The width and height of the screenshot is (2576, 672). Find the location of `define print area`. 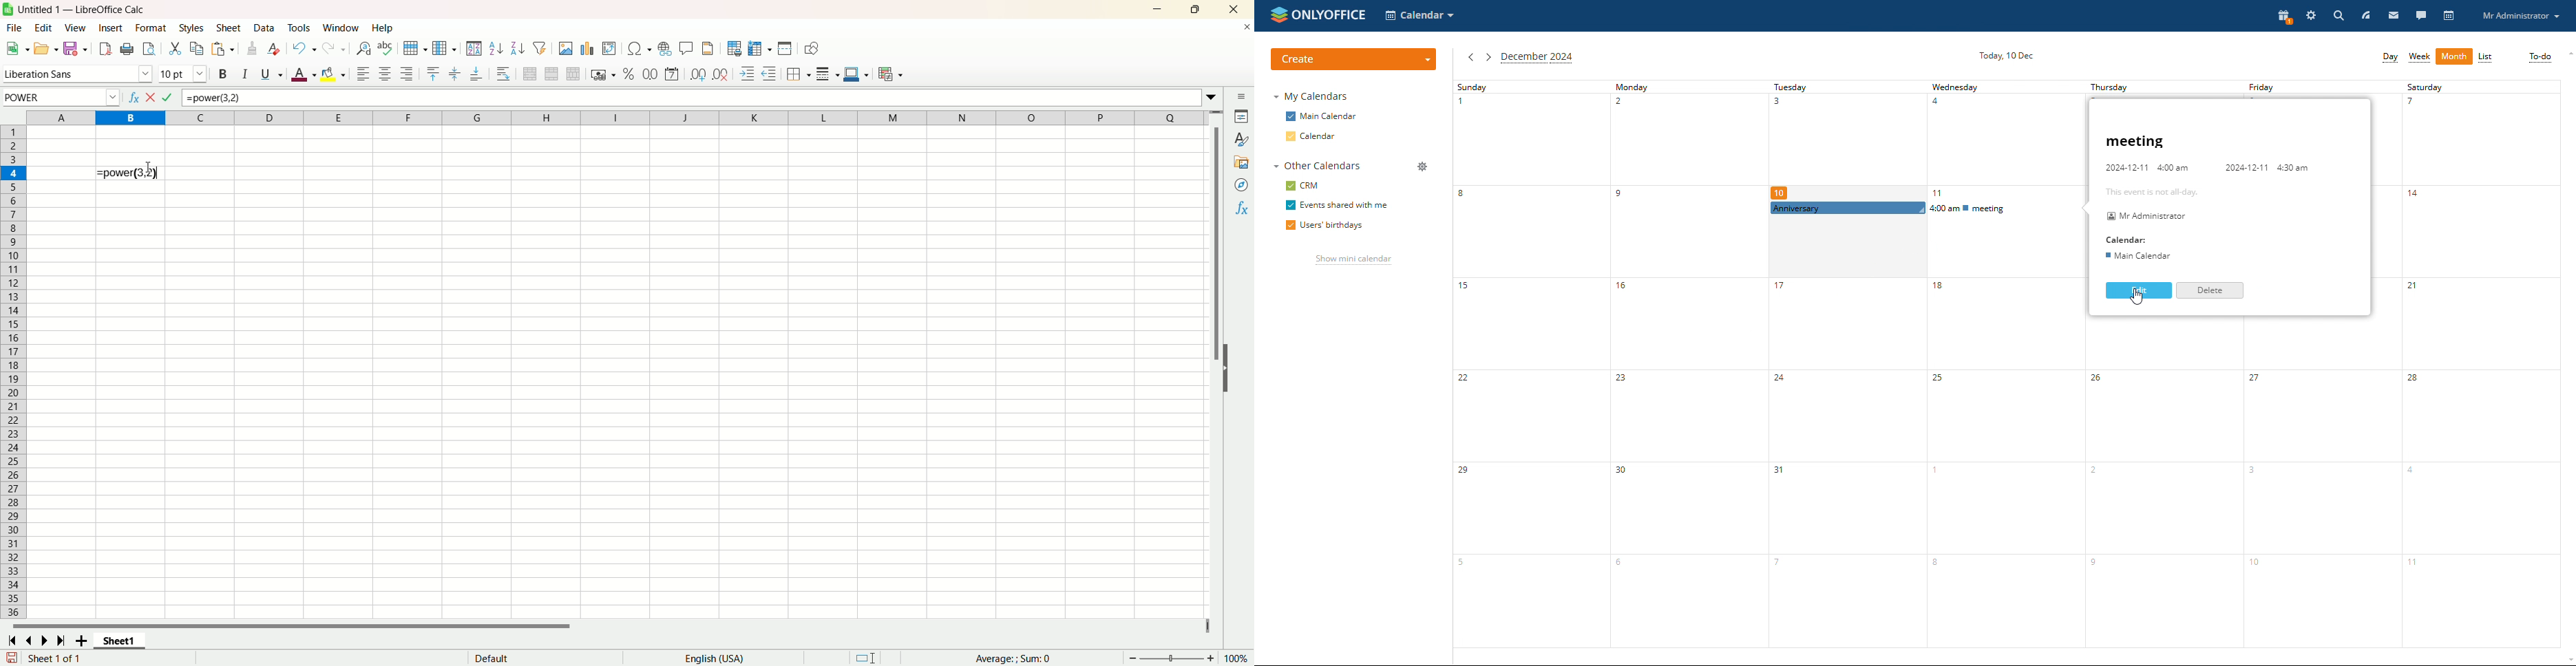

define print area is located at coordinates (735, 48).